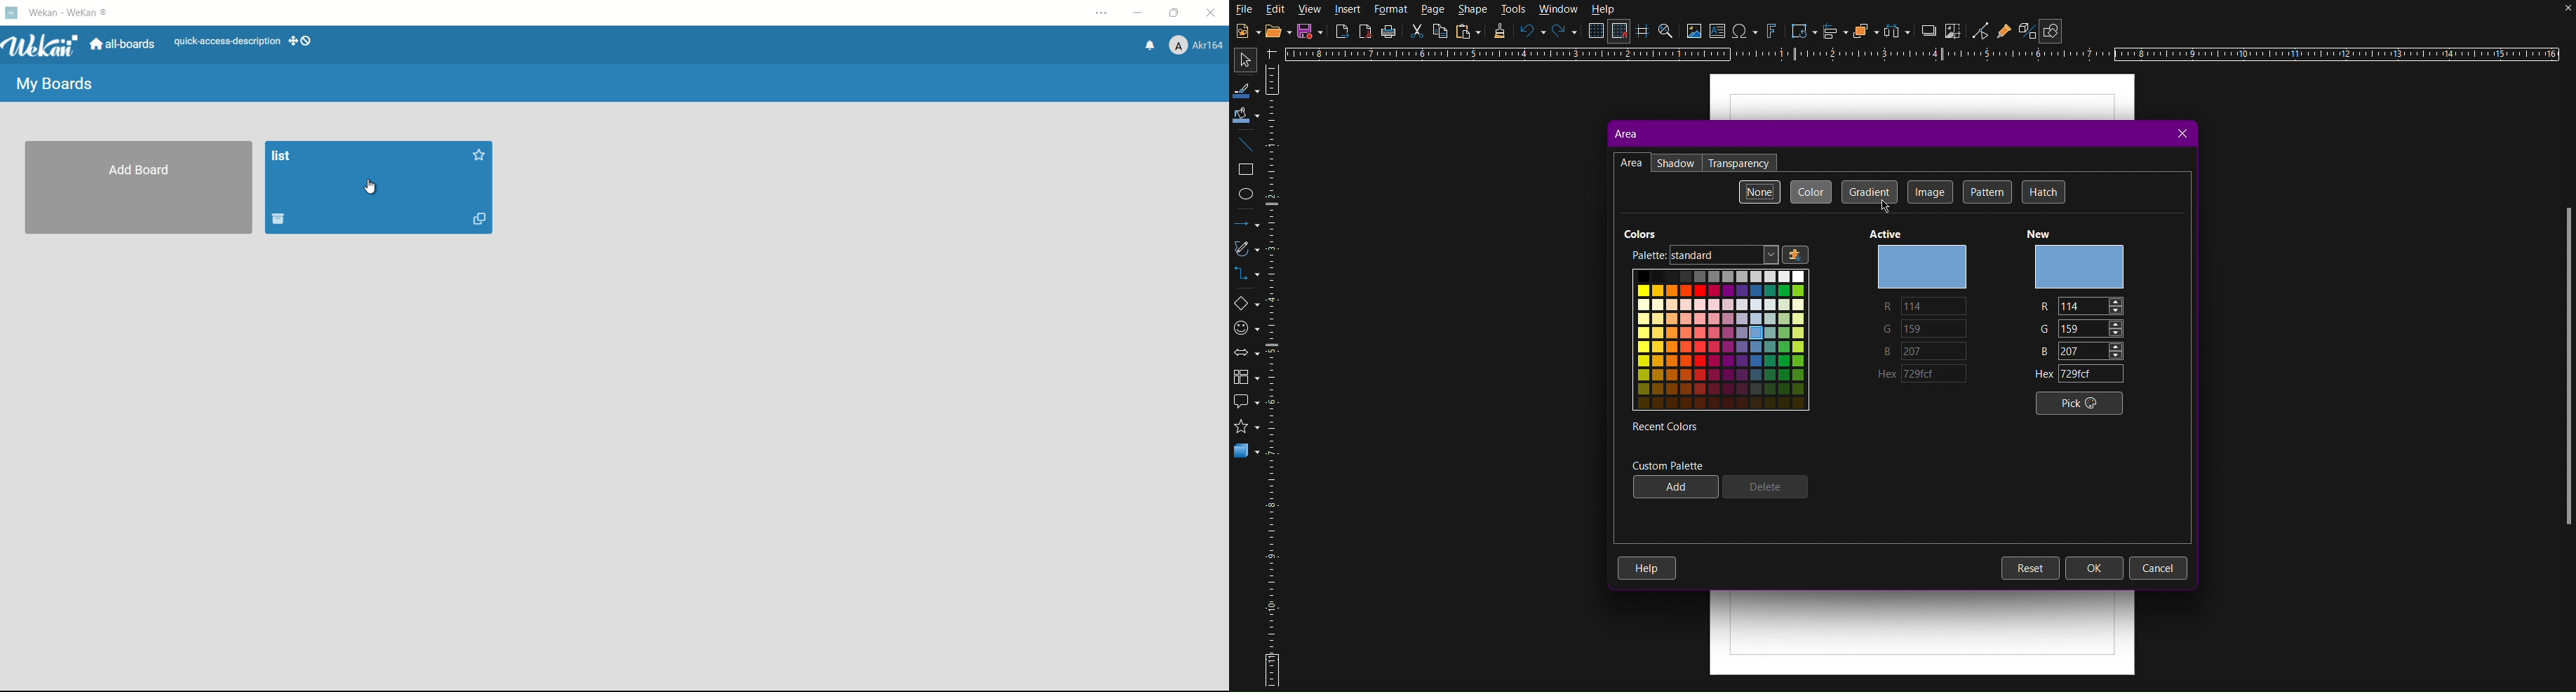 The width and height of the screenshot is (2576, 700). I want to click on Export as PDF, so click(1367, 34).